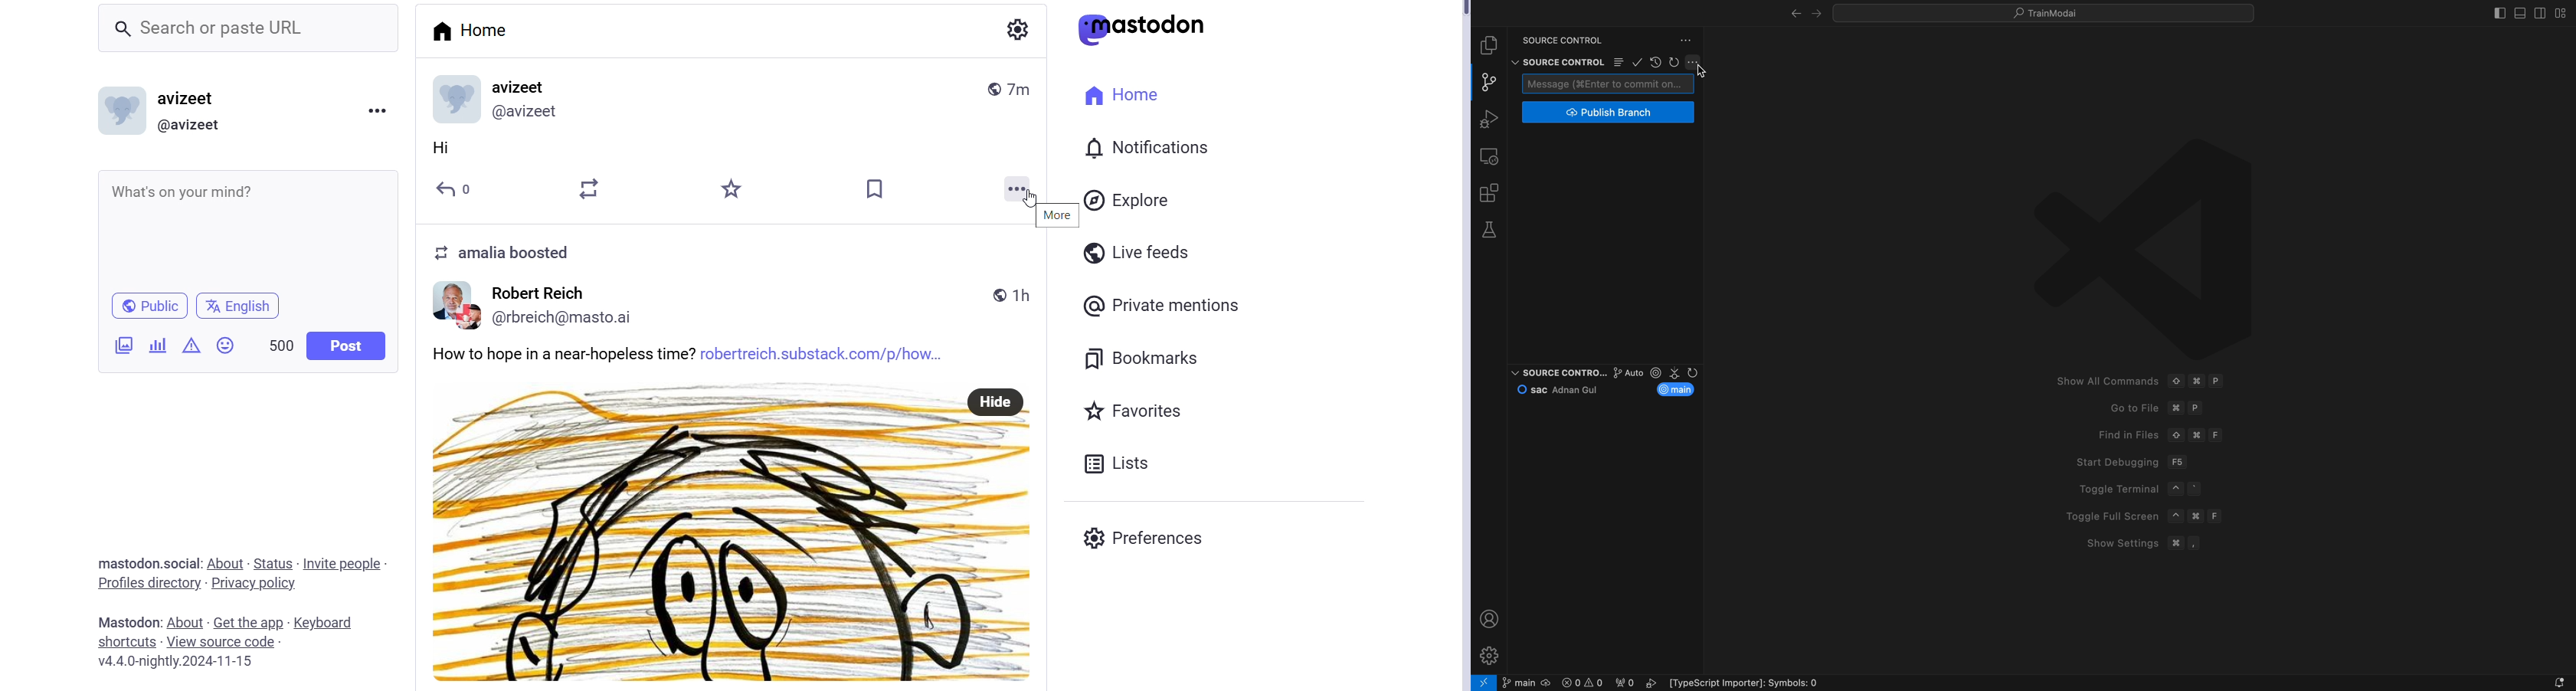 This screenshot has height=700, width=2576. Describe the element at coordinates (376, 110) in the screenshot. I see `Menu` at that location.